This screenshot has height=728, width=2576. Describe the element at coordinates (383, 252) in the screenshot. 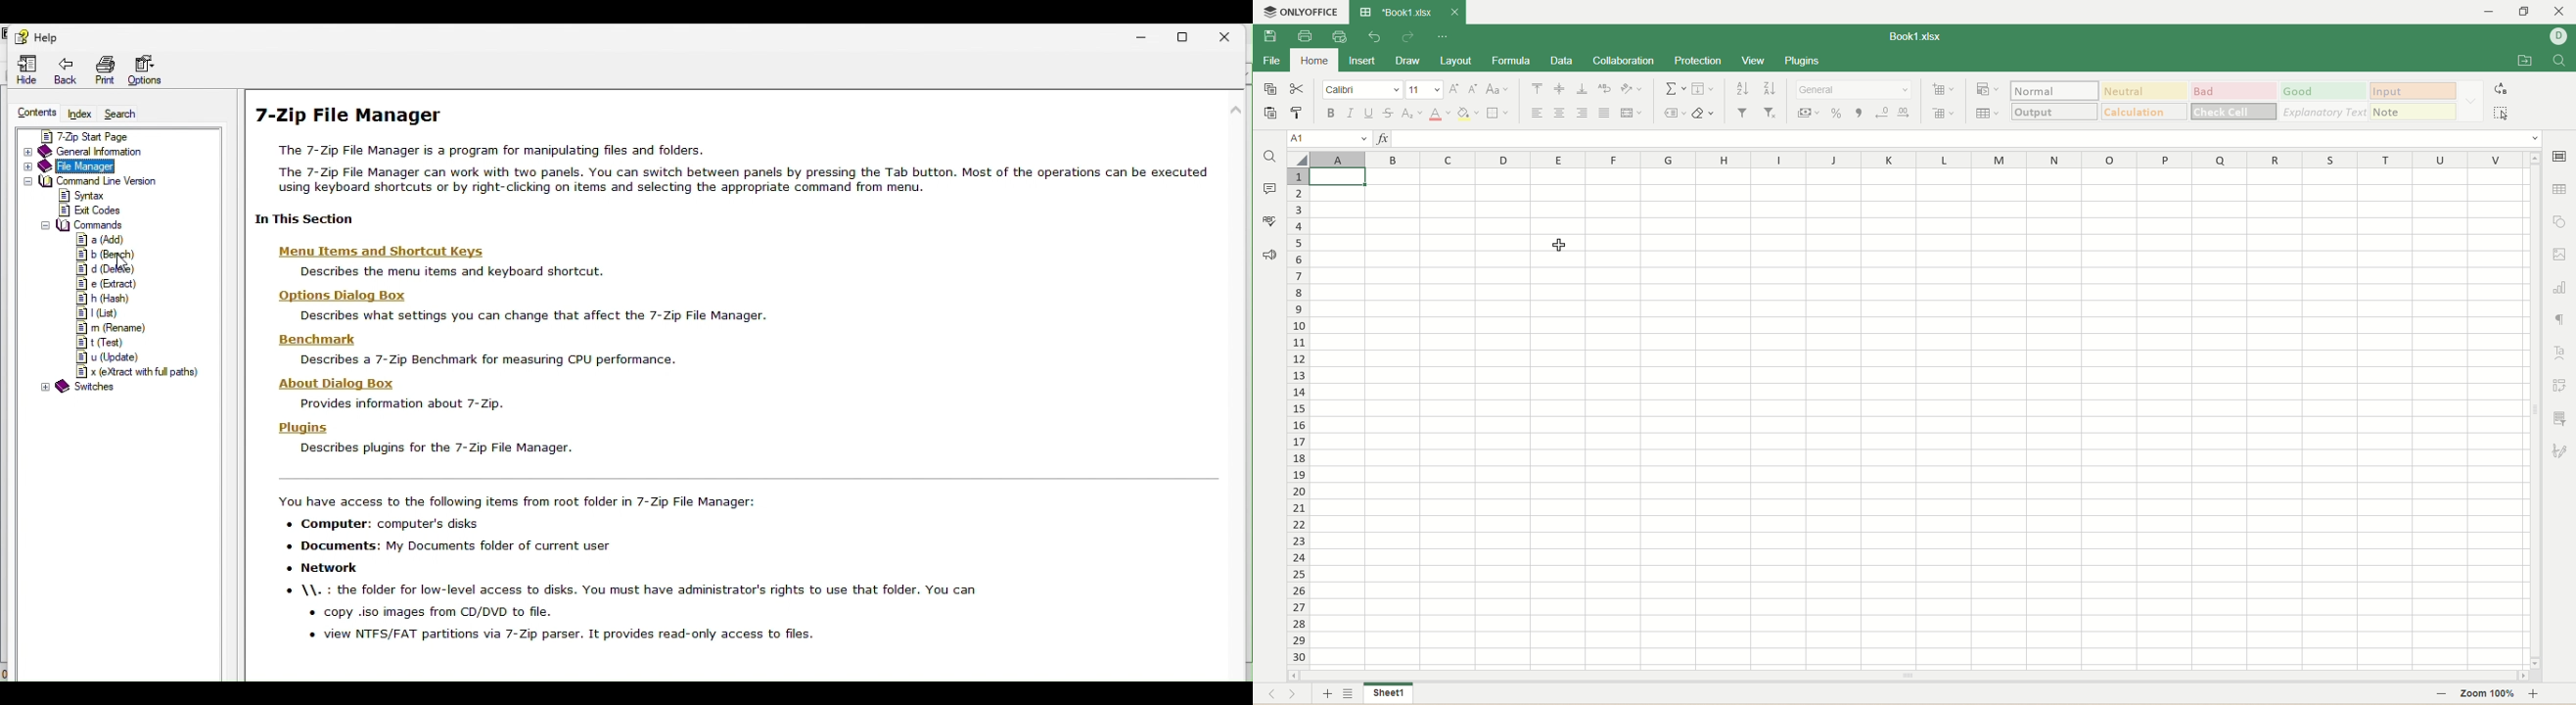

I see `‘Menu Items and Shortcut Keys` at that location.